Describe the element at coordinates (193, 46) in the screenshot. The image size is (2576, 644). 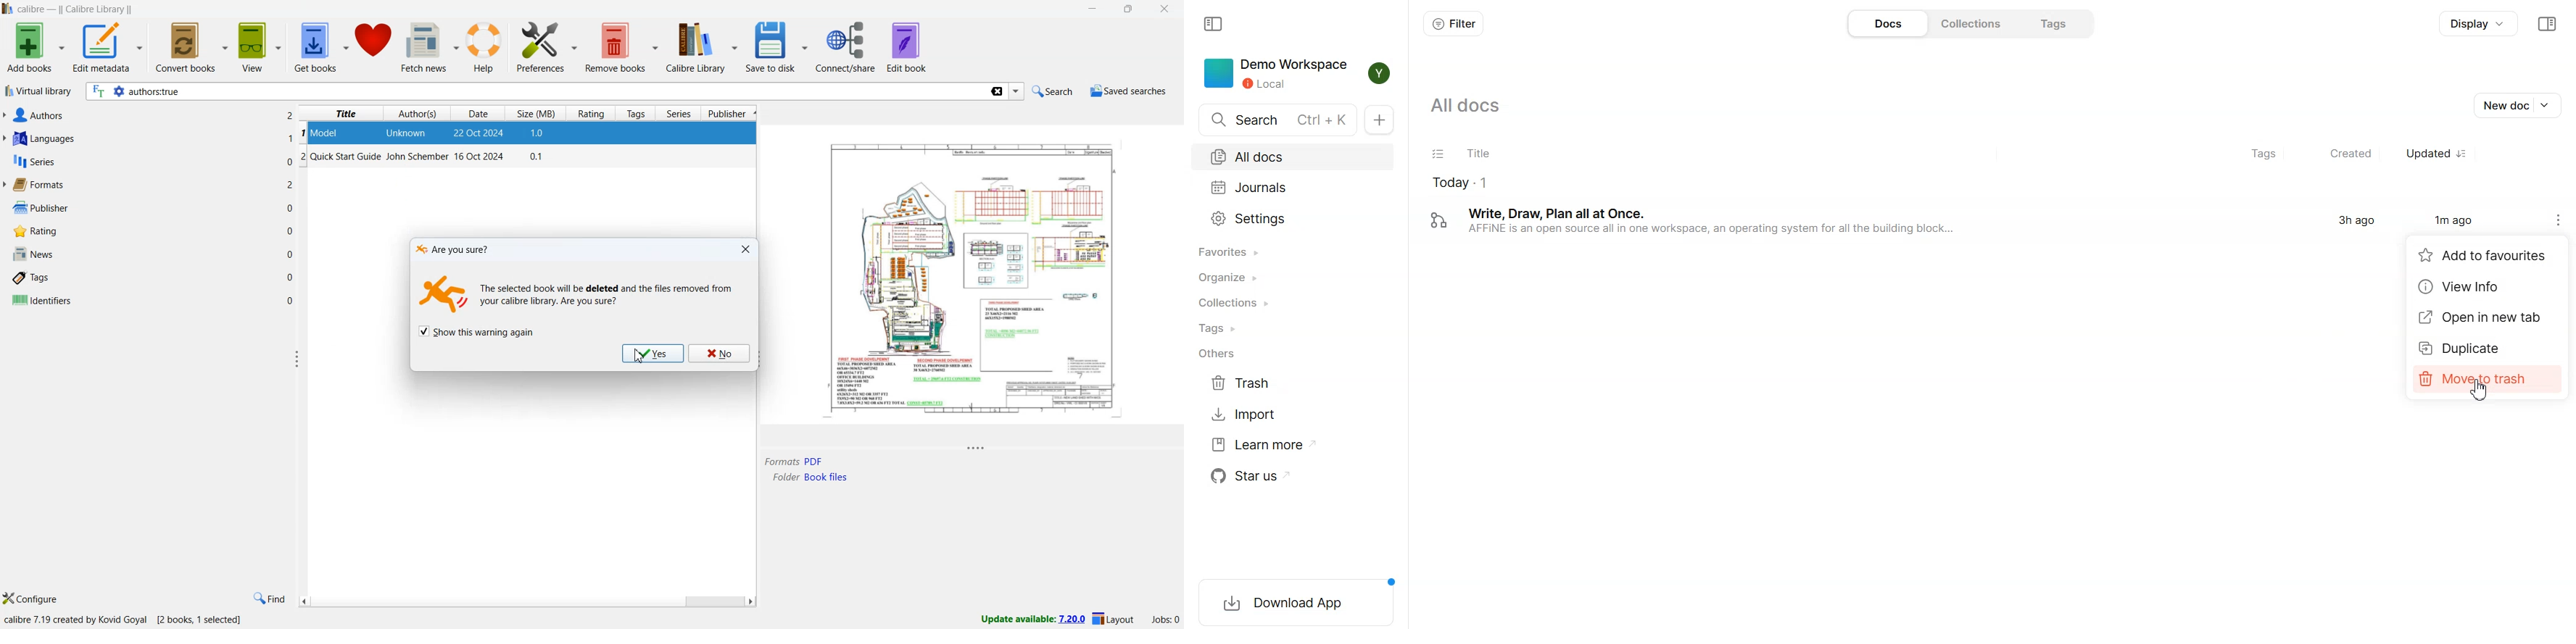
I see `convert books` at that location.